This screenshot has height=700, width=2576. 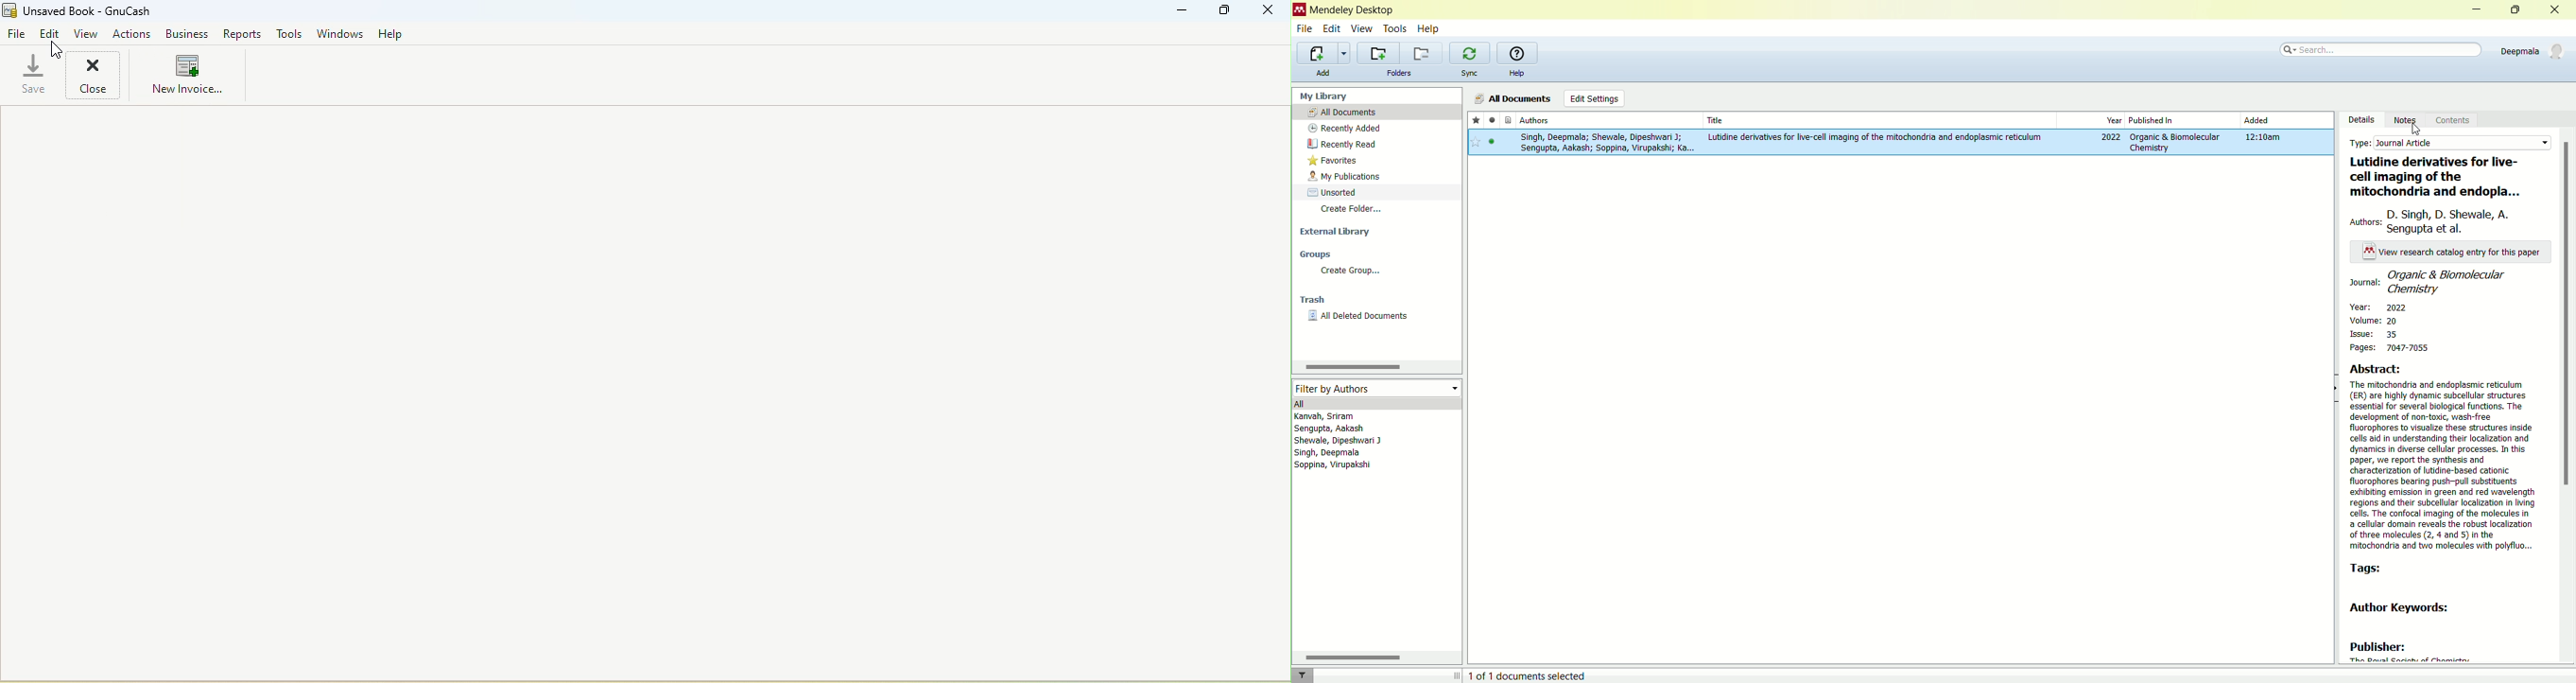 What do you see at coordinates (2391, 349) in the screenshot?
I see `page: 7047-7055` at bounding box center [2391, 349].